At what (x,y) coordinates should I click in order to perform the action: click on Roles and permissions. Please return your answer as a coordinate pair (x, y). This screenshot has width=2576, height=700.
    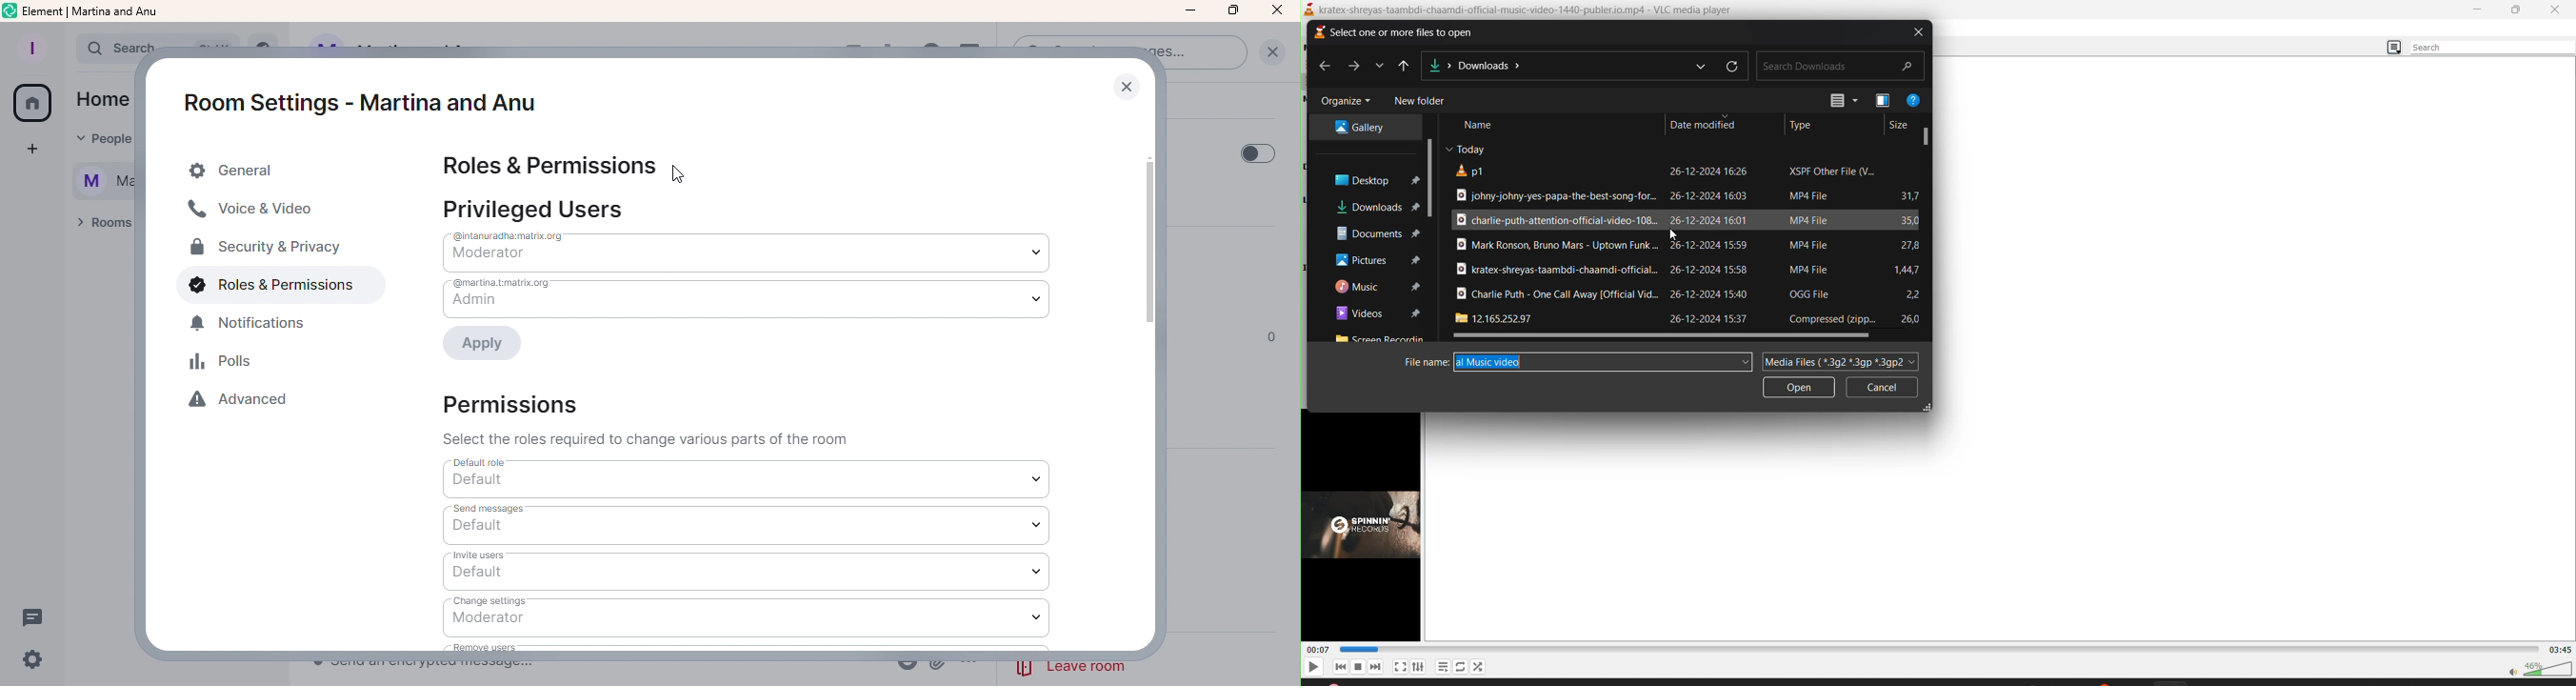
    Looking at the image, I should click on (552, 165).